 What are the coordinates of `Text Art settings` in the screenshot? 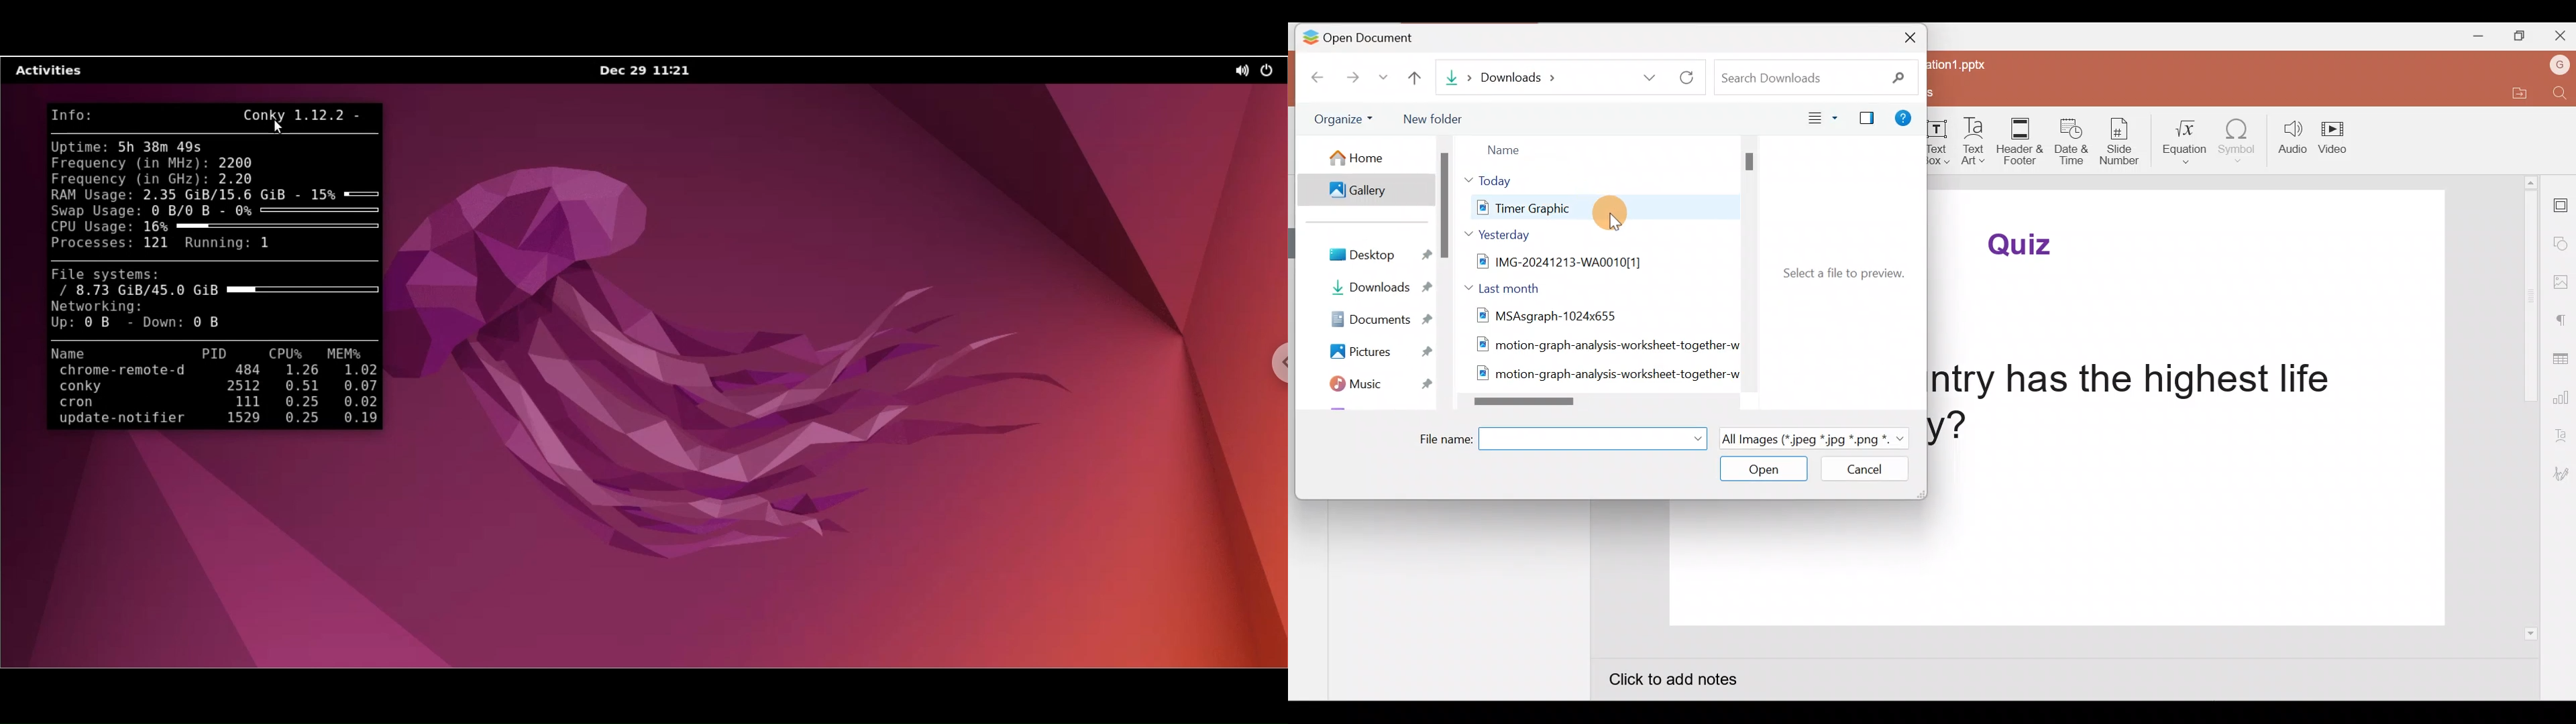 It's located at (2561, 436).